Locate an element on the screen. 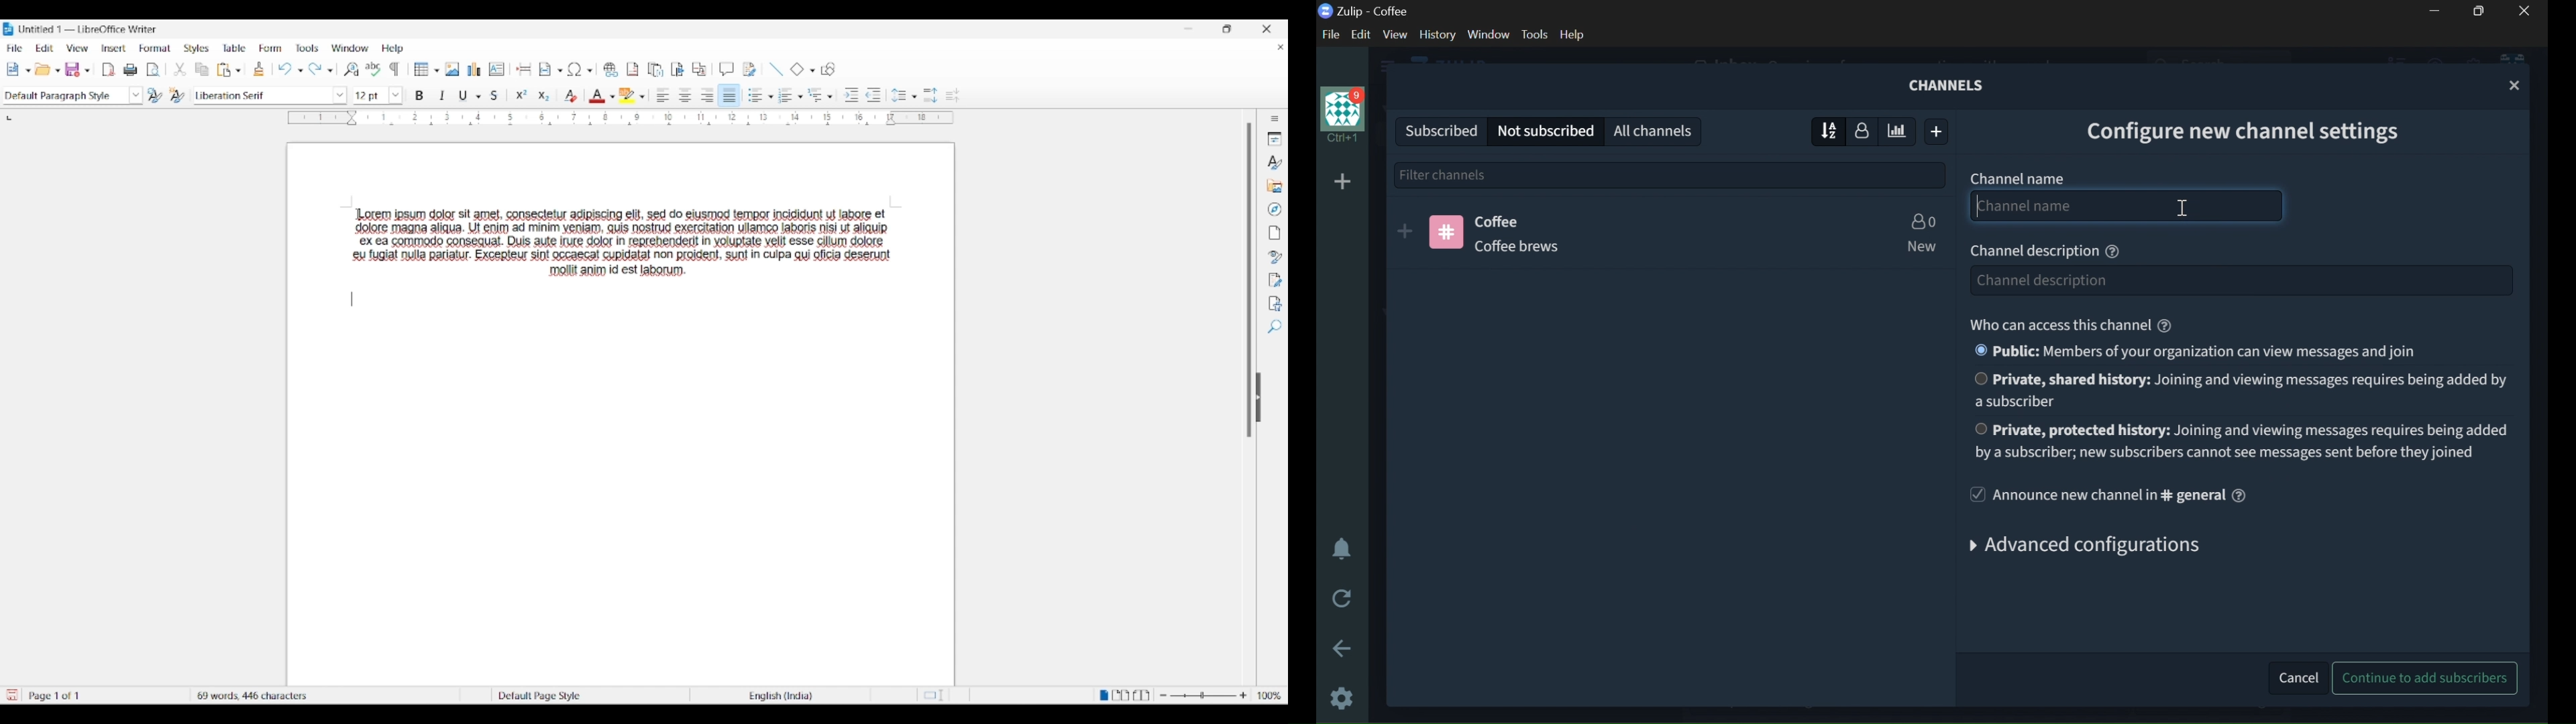  help is located at coordinates (2165, 326).